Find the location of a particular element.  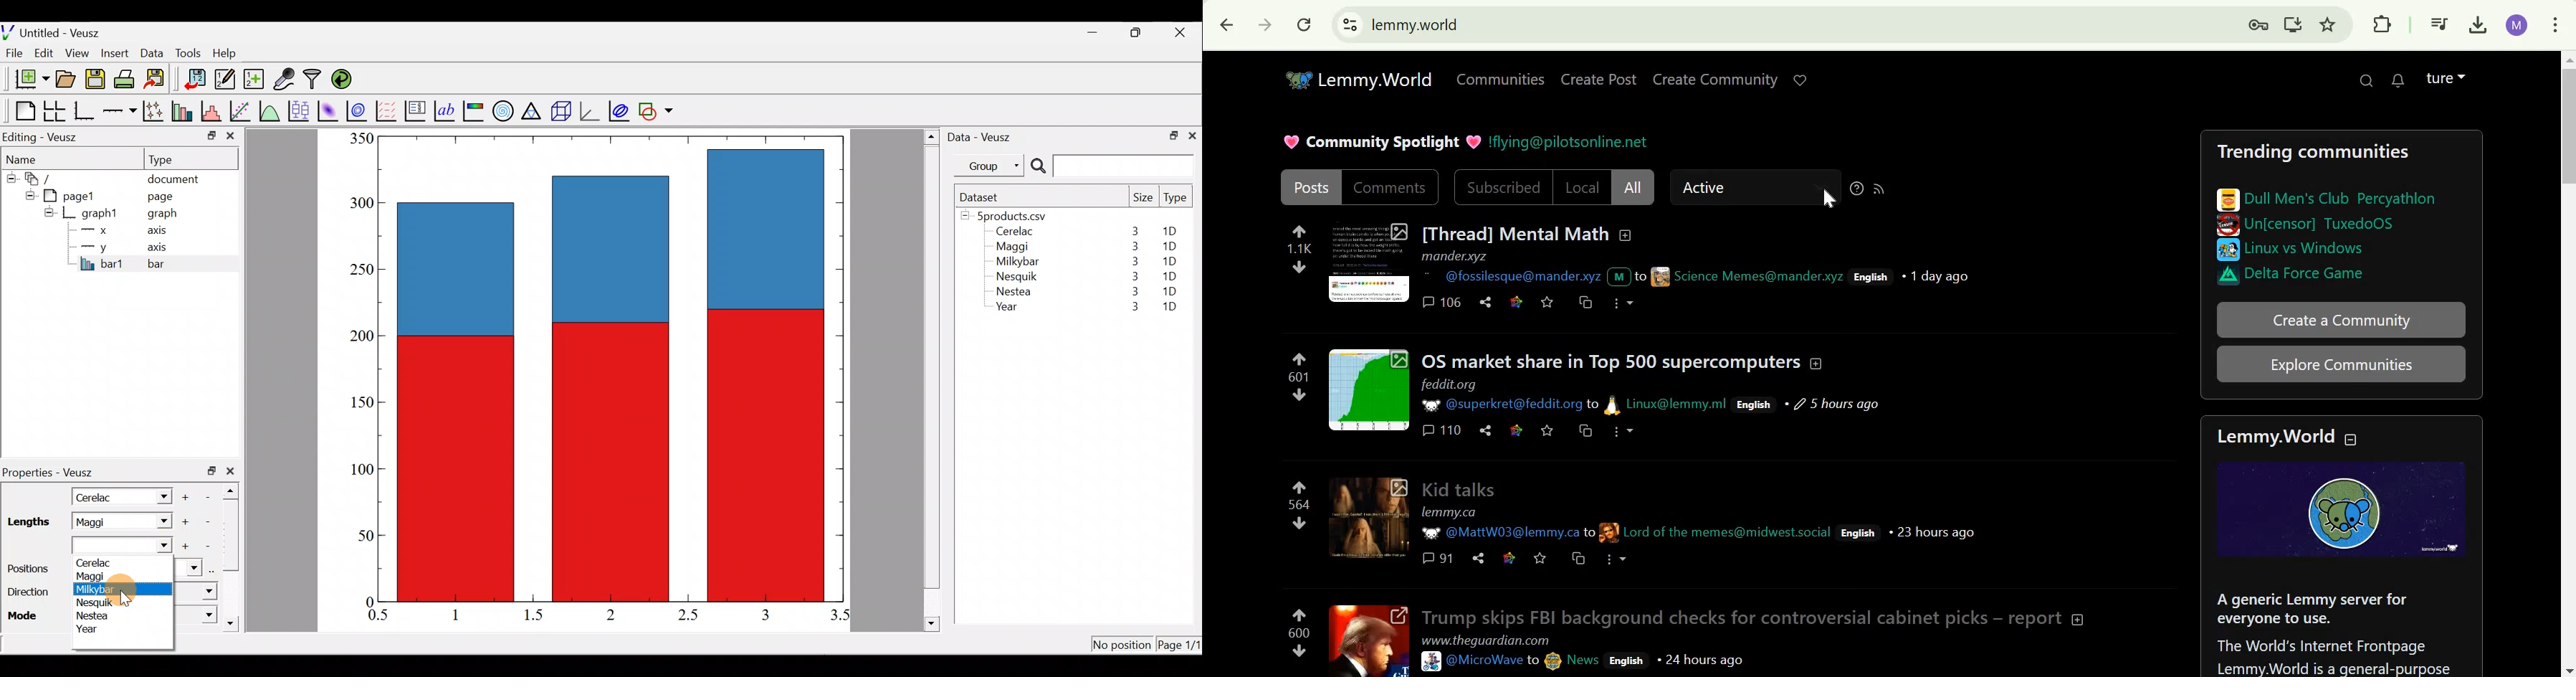

picture is located at coordinates (1428, 403).